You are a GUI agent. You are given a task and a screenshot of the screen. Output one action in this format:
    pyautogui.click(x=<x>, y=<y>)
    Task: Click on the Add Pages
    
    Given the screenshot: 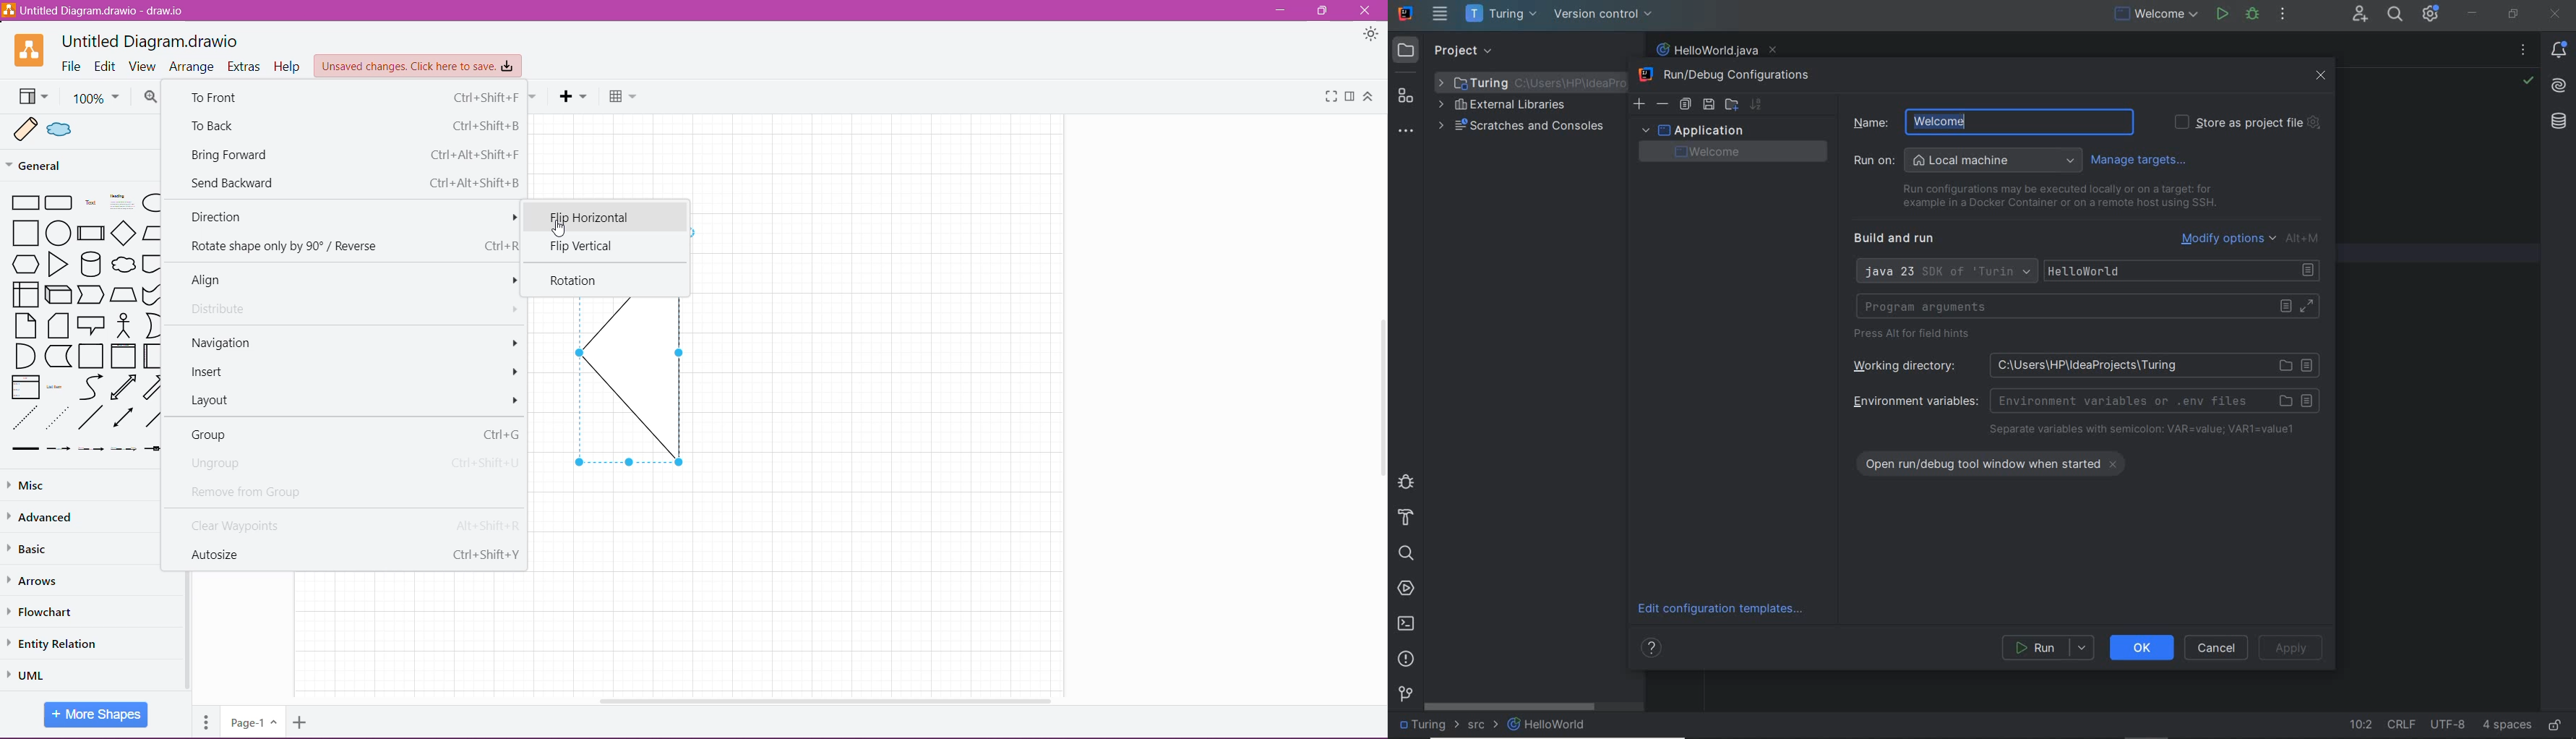 What is the action you would take?
    pyautogui.click(x=300, y=722)
    